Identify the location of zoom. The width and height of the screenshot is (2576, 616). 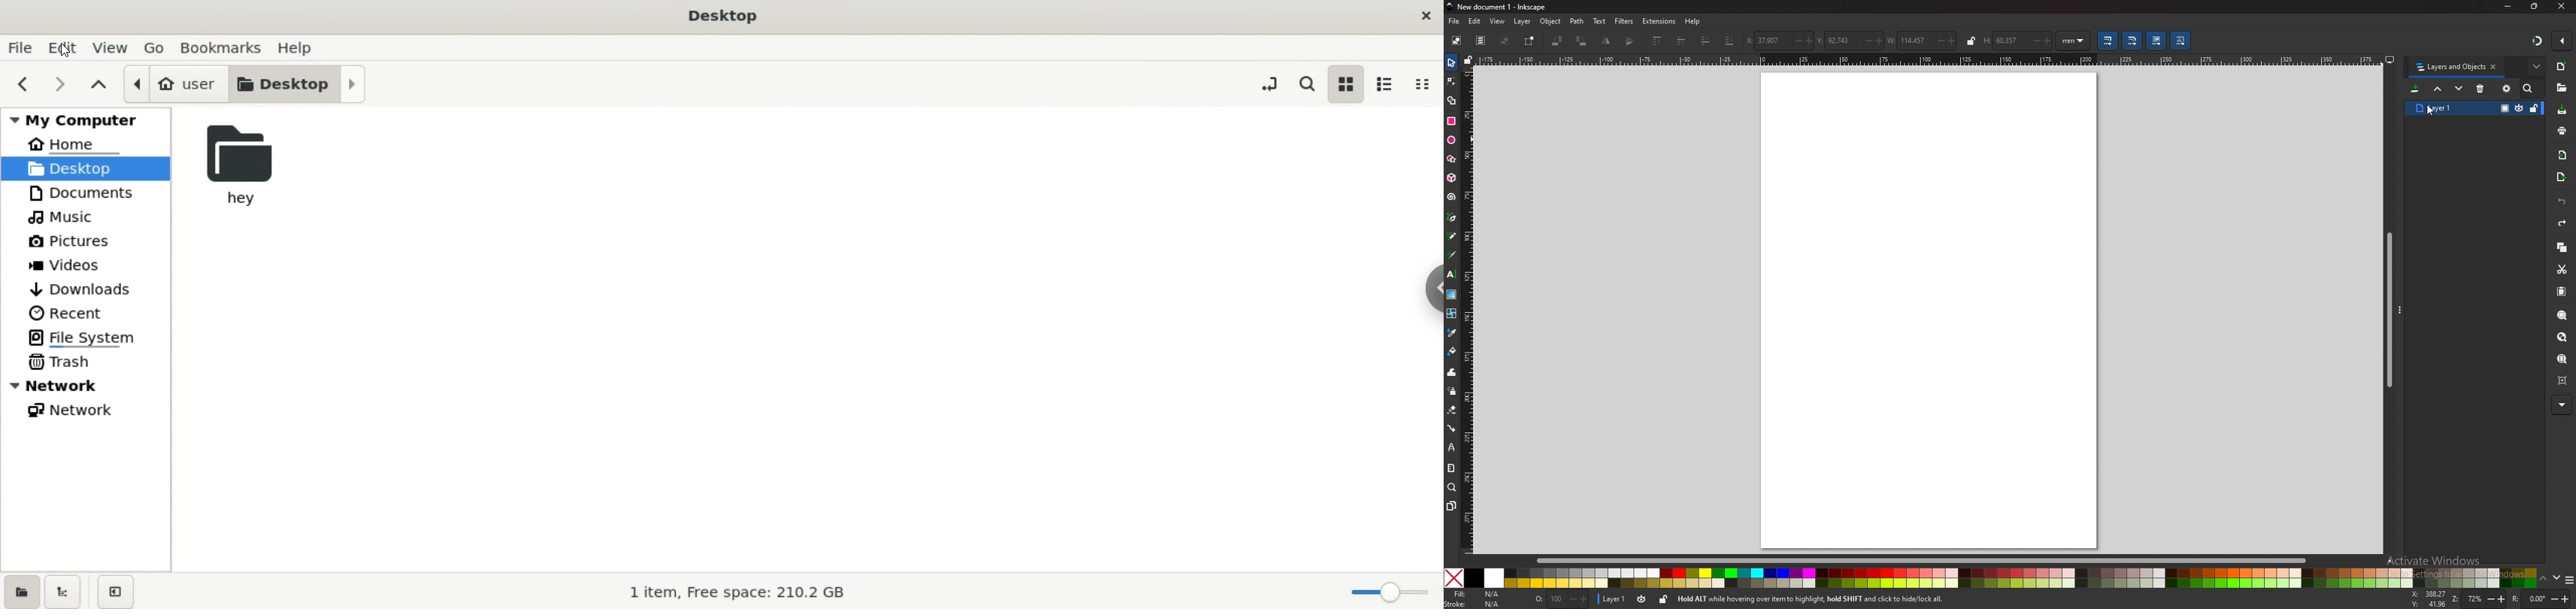
(1452, 487).